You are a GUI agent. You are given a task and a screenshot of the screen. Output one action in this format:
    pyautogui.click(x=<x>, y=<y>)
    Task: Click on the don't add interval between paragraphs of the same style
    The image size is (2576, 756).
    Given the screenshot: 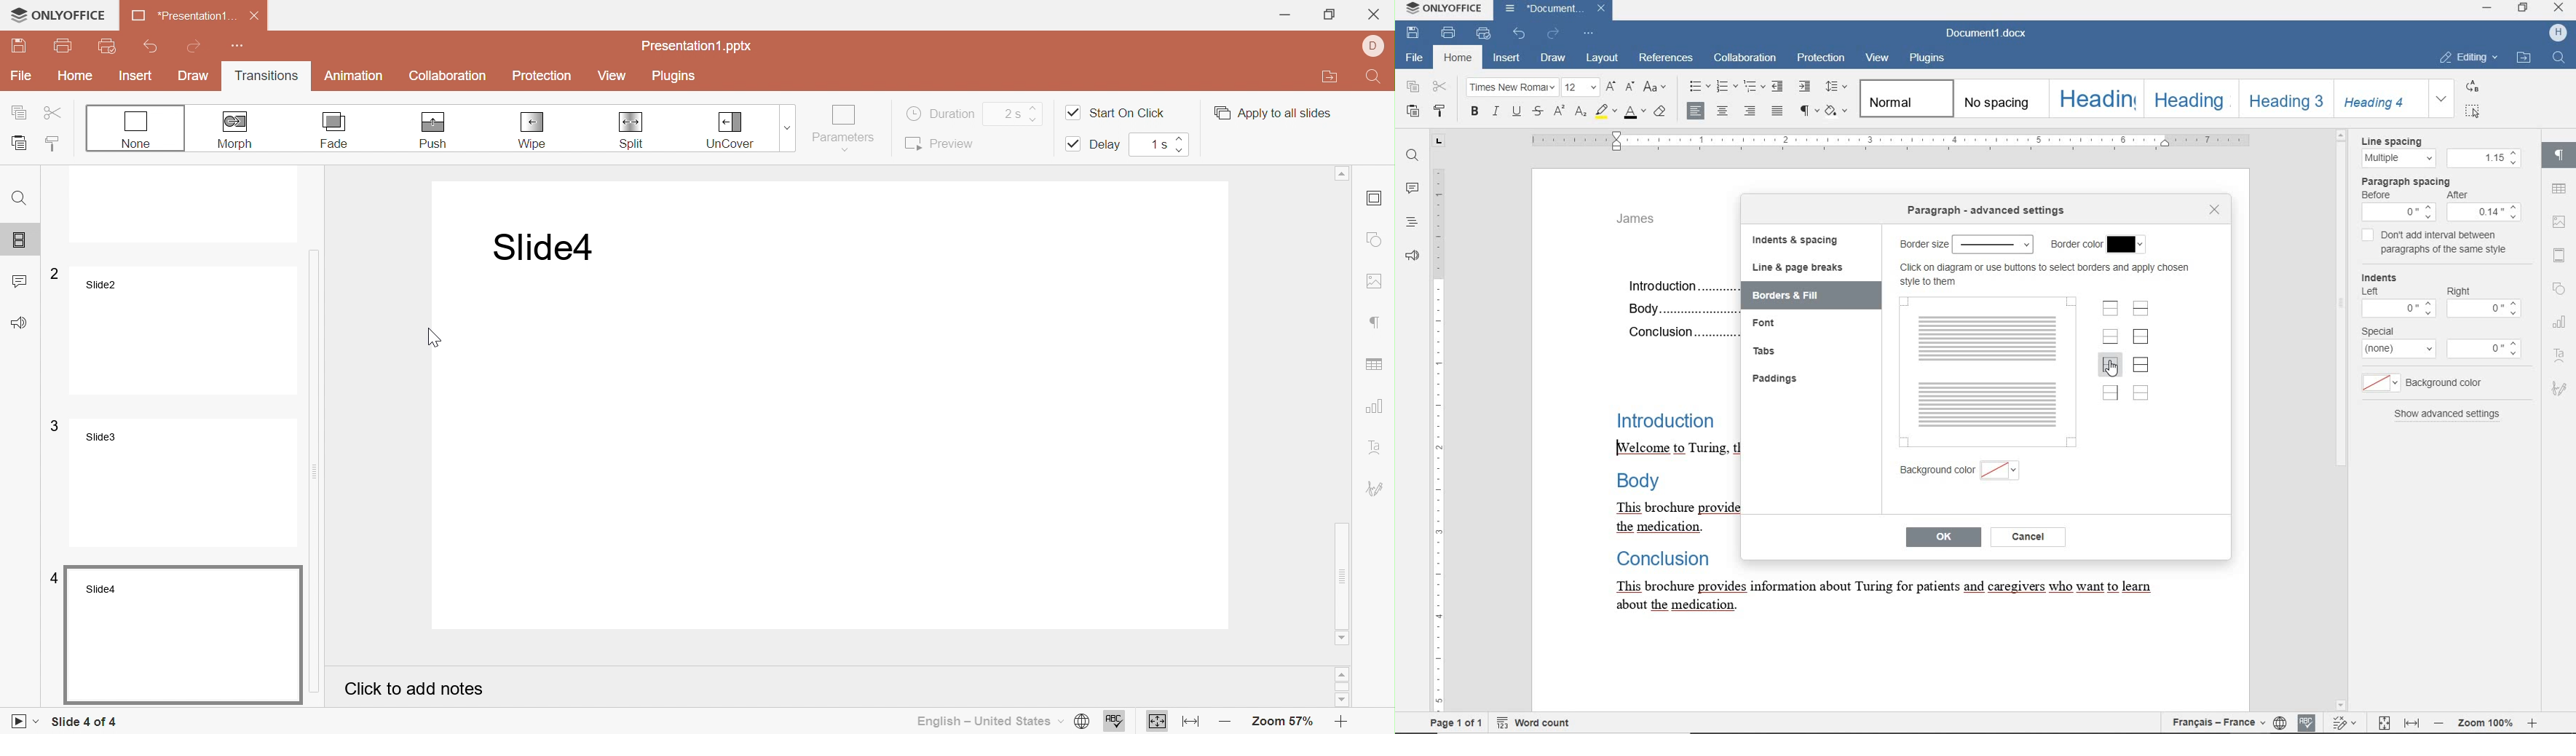 What is the action you would take?
    pyautogui.click(x=2449, y=245)
    